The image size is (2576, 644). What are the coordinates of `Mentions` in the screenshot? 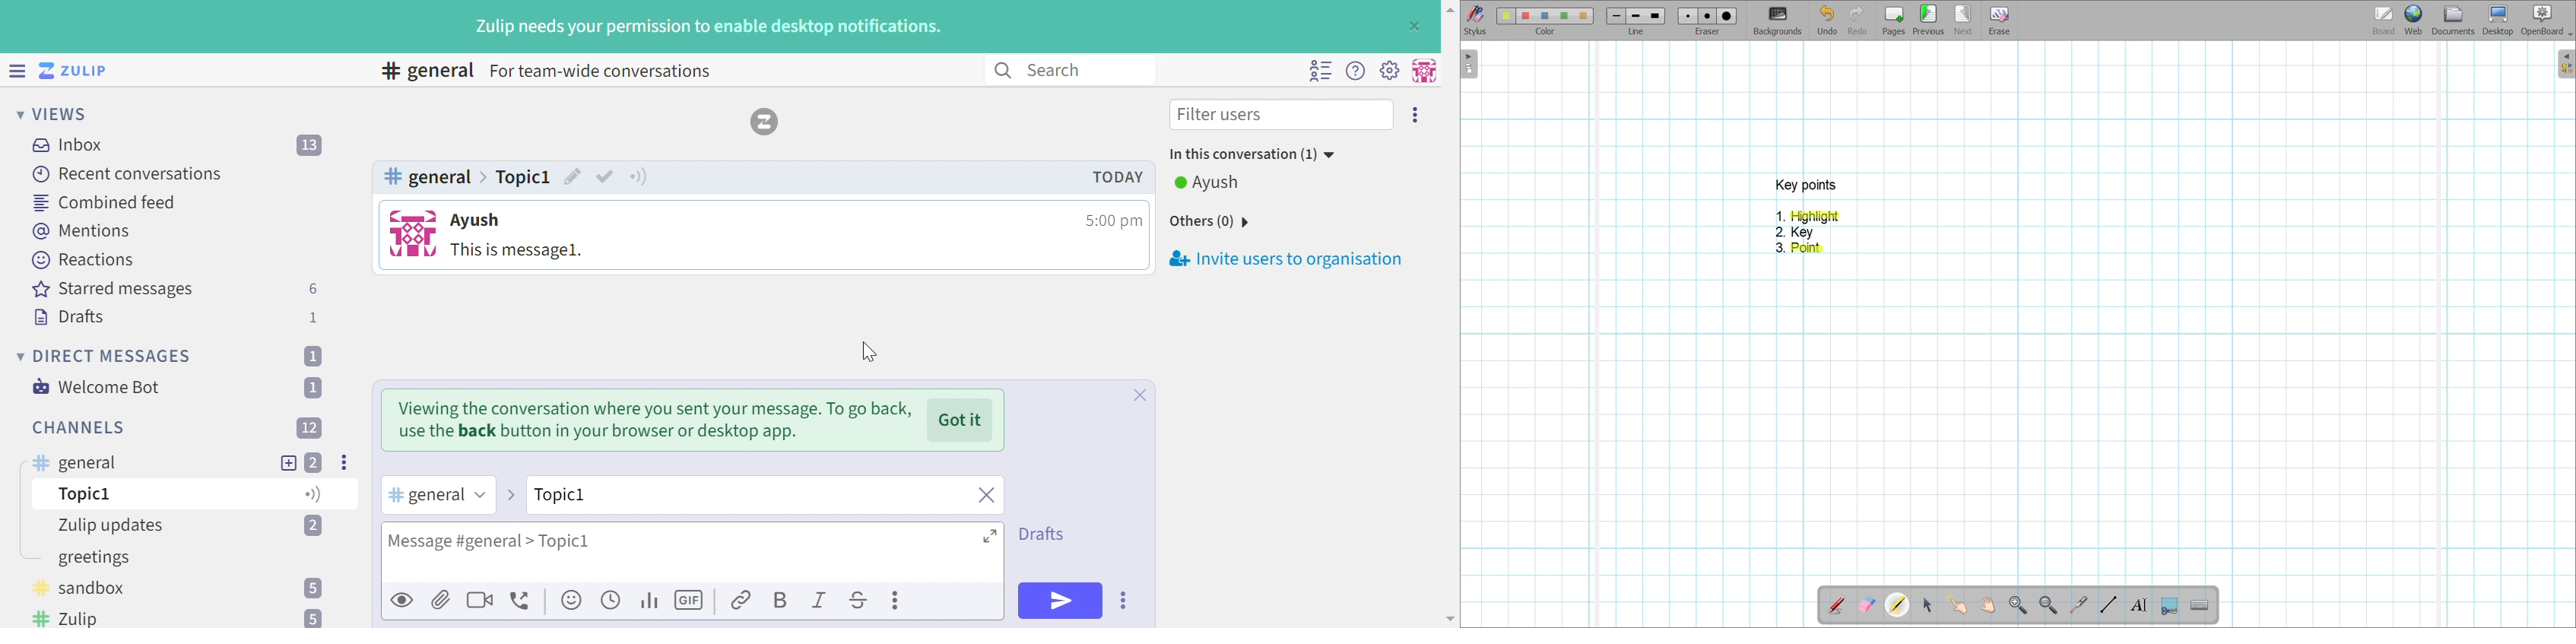 It's located at (84, 231).